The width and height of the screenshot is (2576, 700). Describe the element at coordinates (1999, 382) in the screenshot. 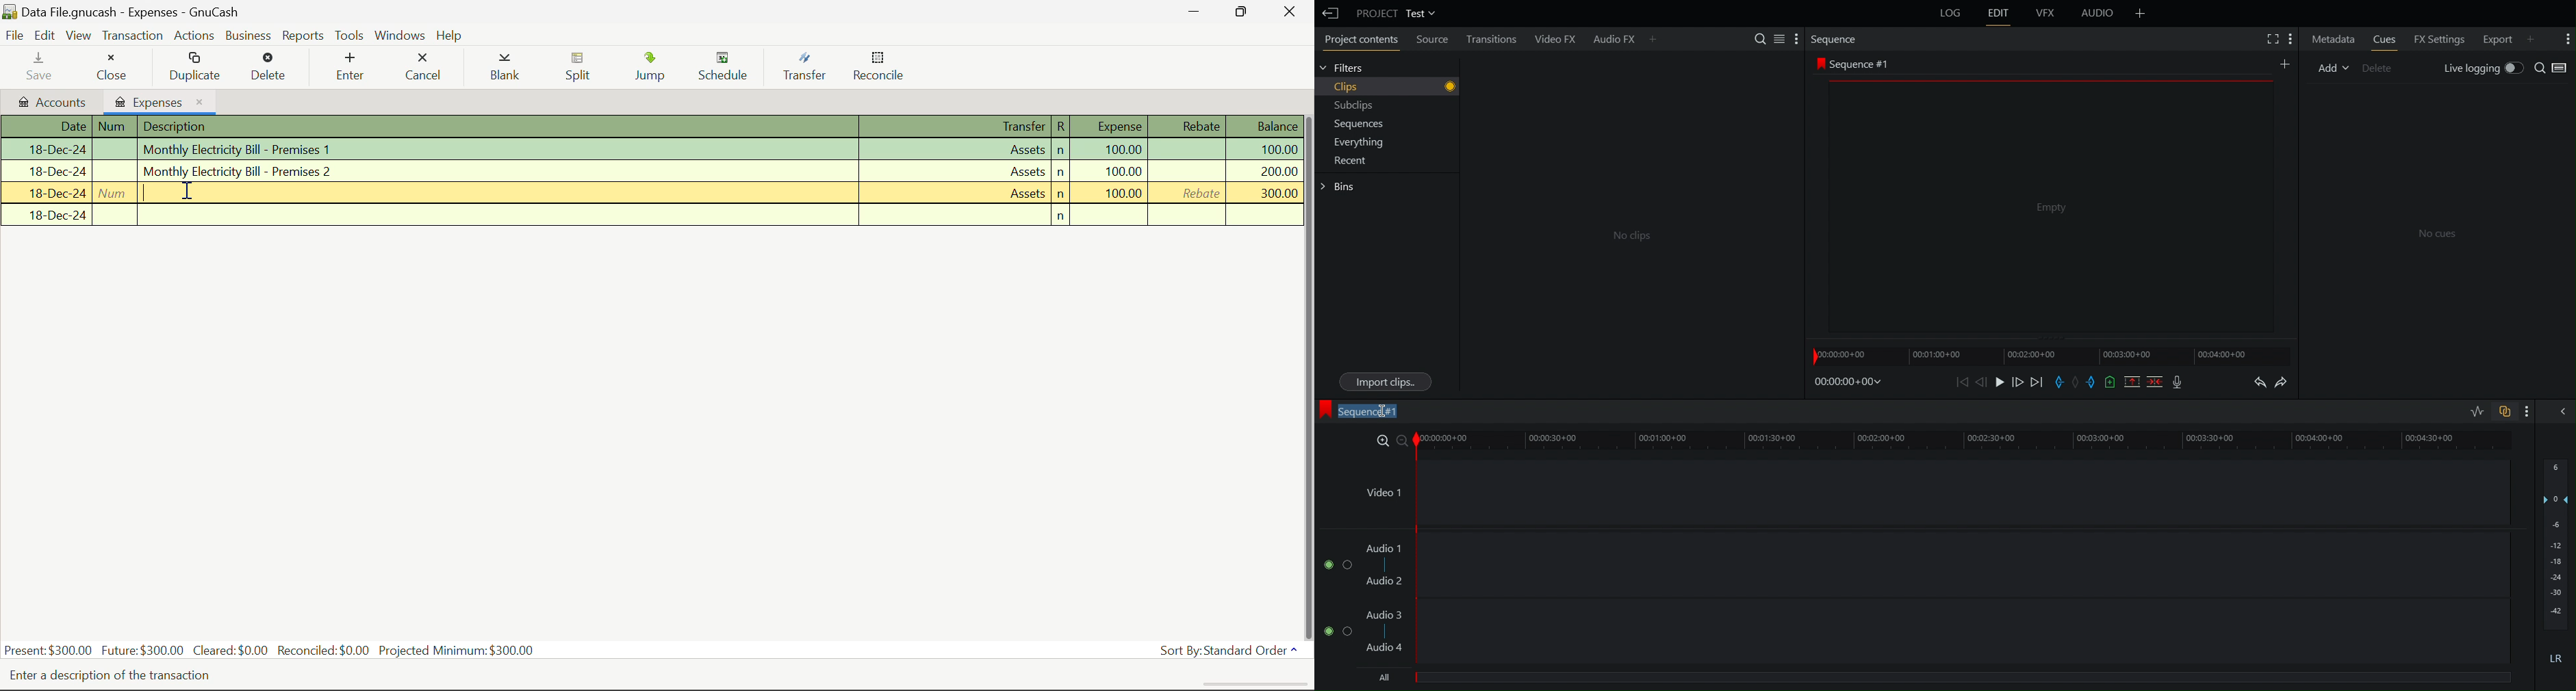

I see `Play` at that location.